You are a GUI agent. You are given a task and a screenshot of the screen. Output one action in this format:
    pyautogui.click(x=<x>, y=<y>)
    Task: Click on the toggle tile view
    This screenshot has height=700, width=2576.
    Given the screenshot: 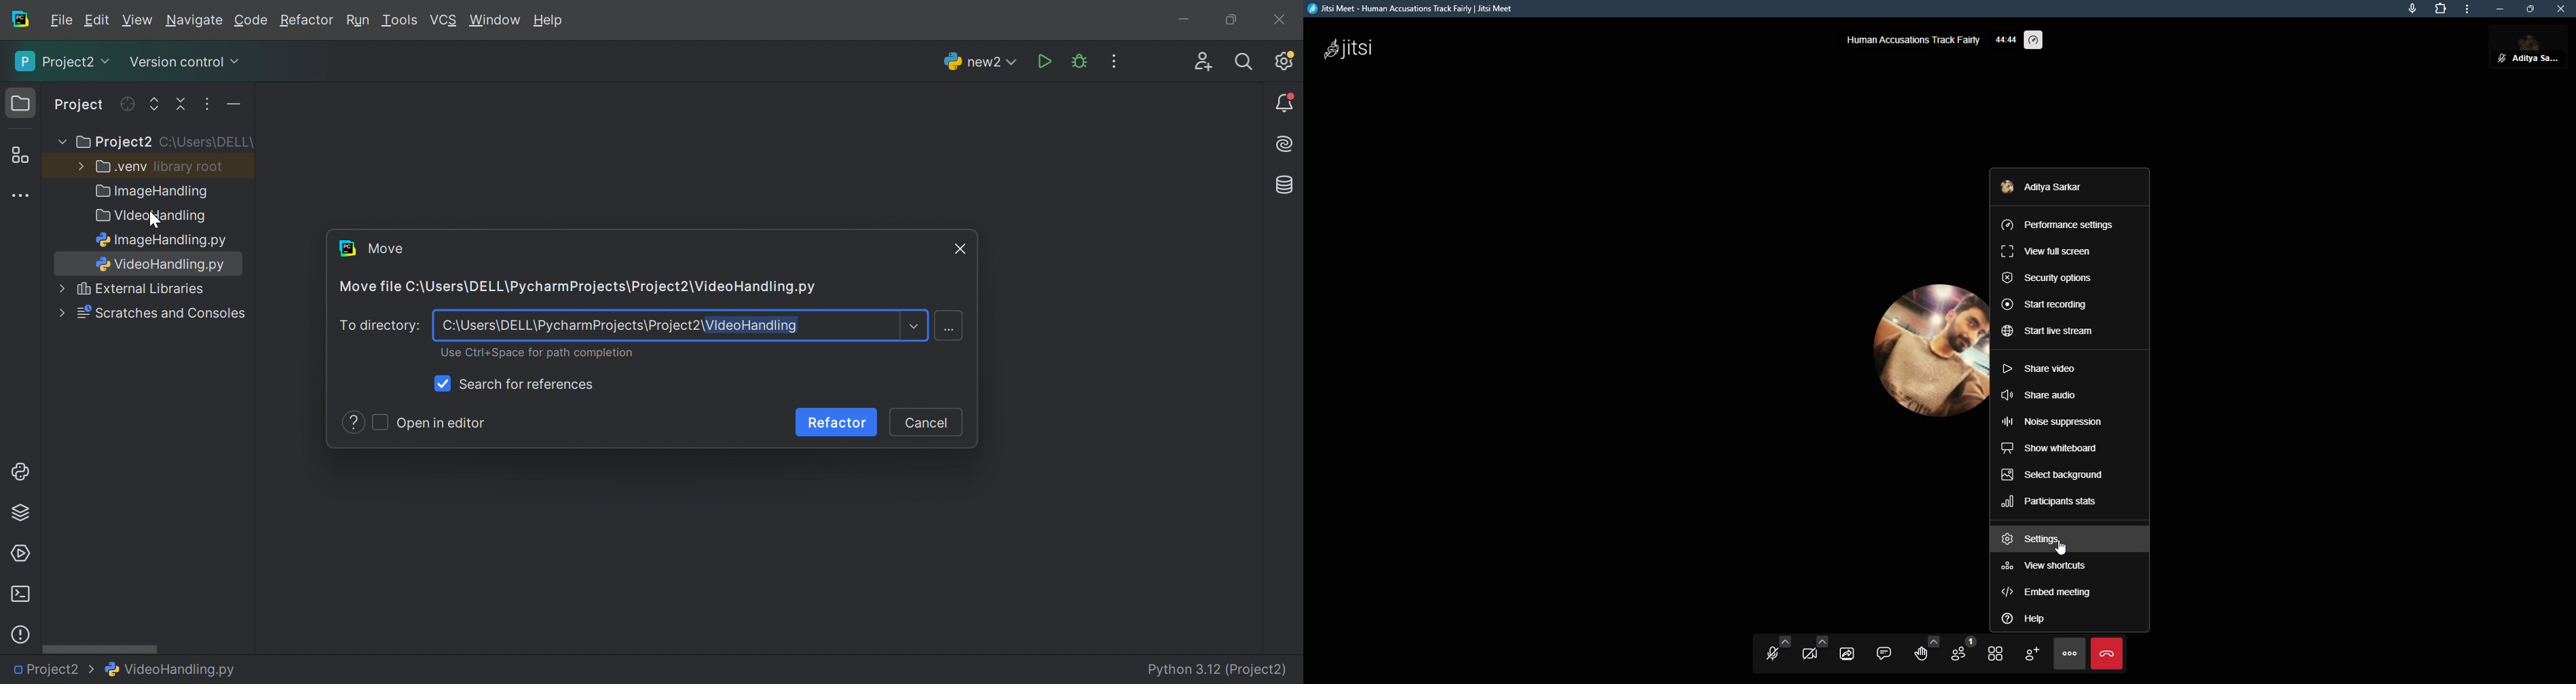 What is the action you would take?
    pyautogui.click(x=1993, y=653)
    